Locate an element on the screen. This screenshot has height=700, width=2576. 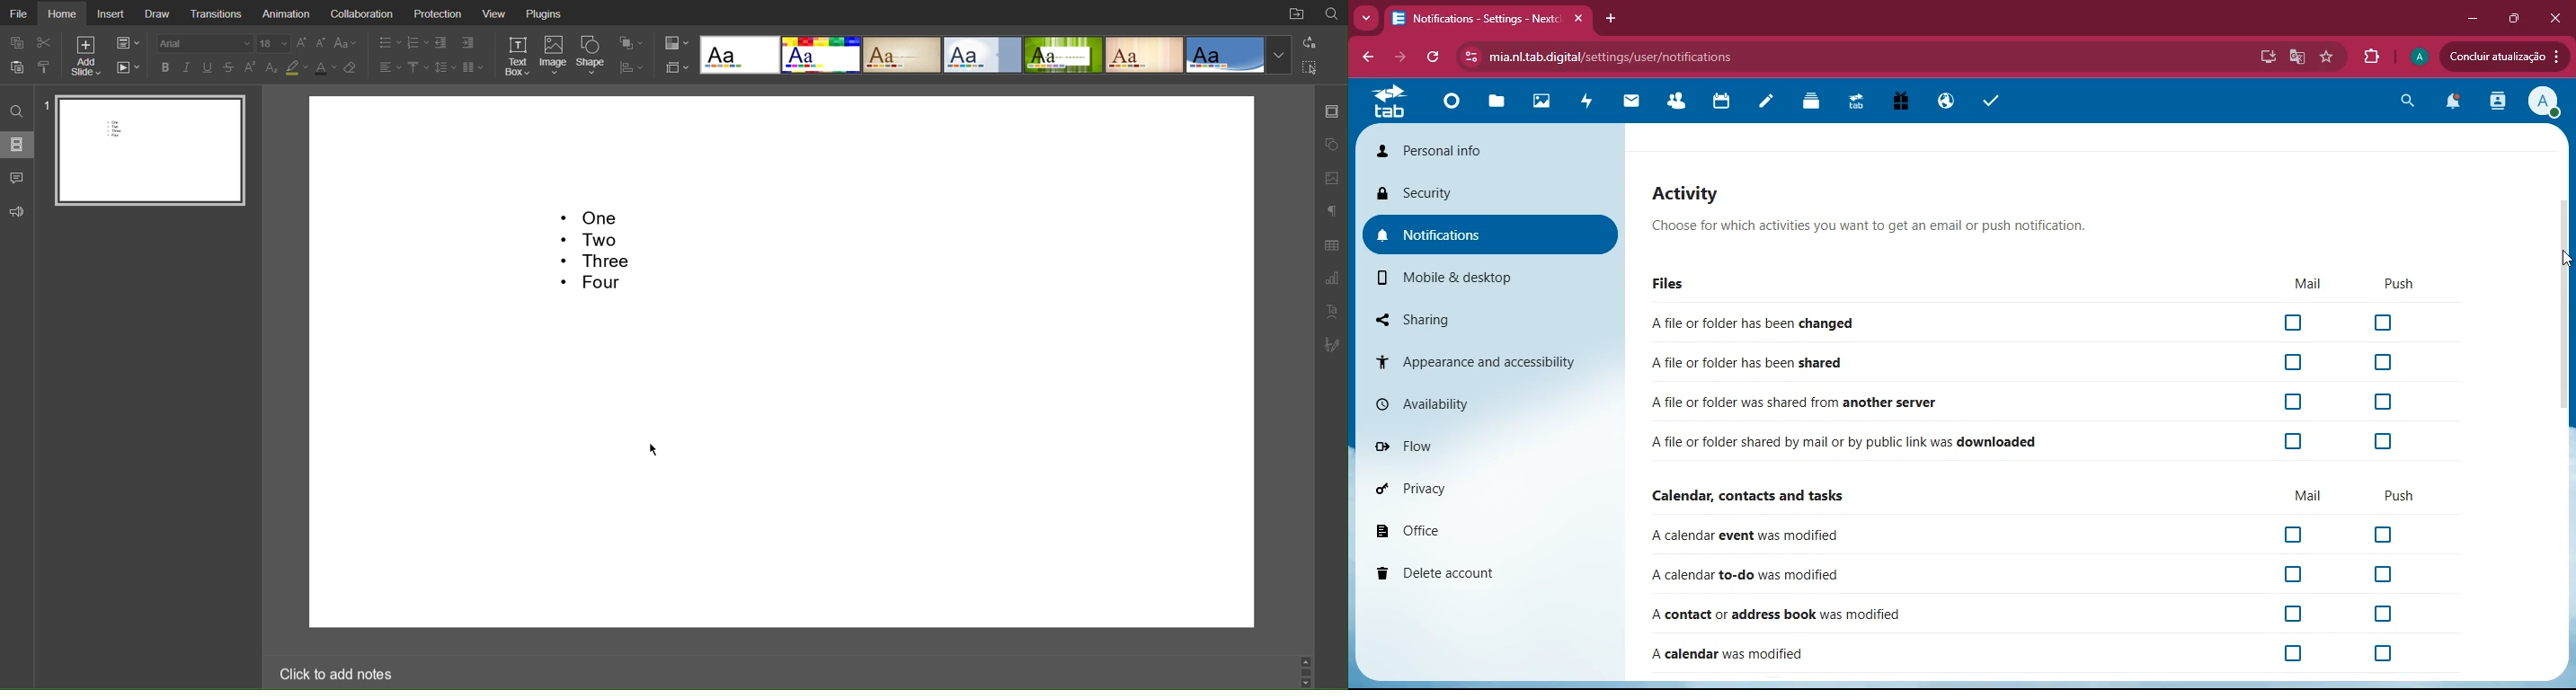
Slide 1 is located at coordinates (148, 152).